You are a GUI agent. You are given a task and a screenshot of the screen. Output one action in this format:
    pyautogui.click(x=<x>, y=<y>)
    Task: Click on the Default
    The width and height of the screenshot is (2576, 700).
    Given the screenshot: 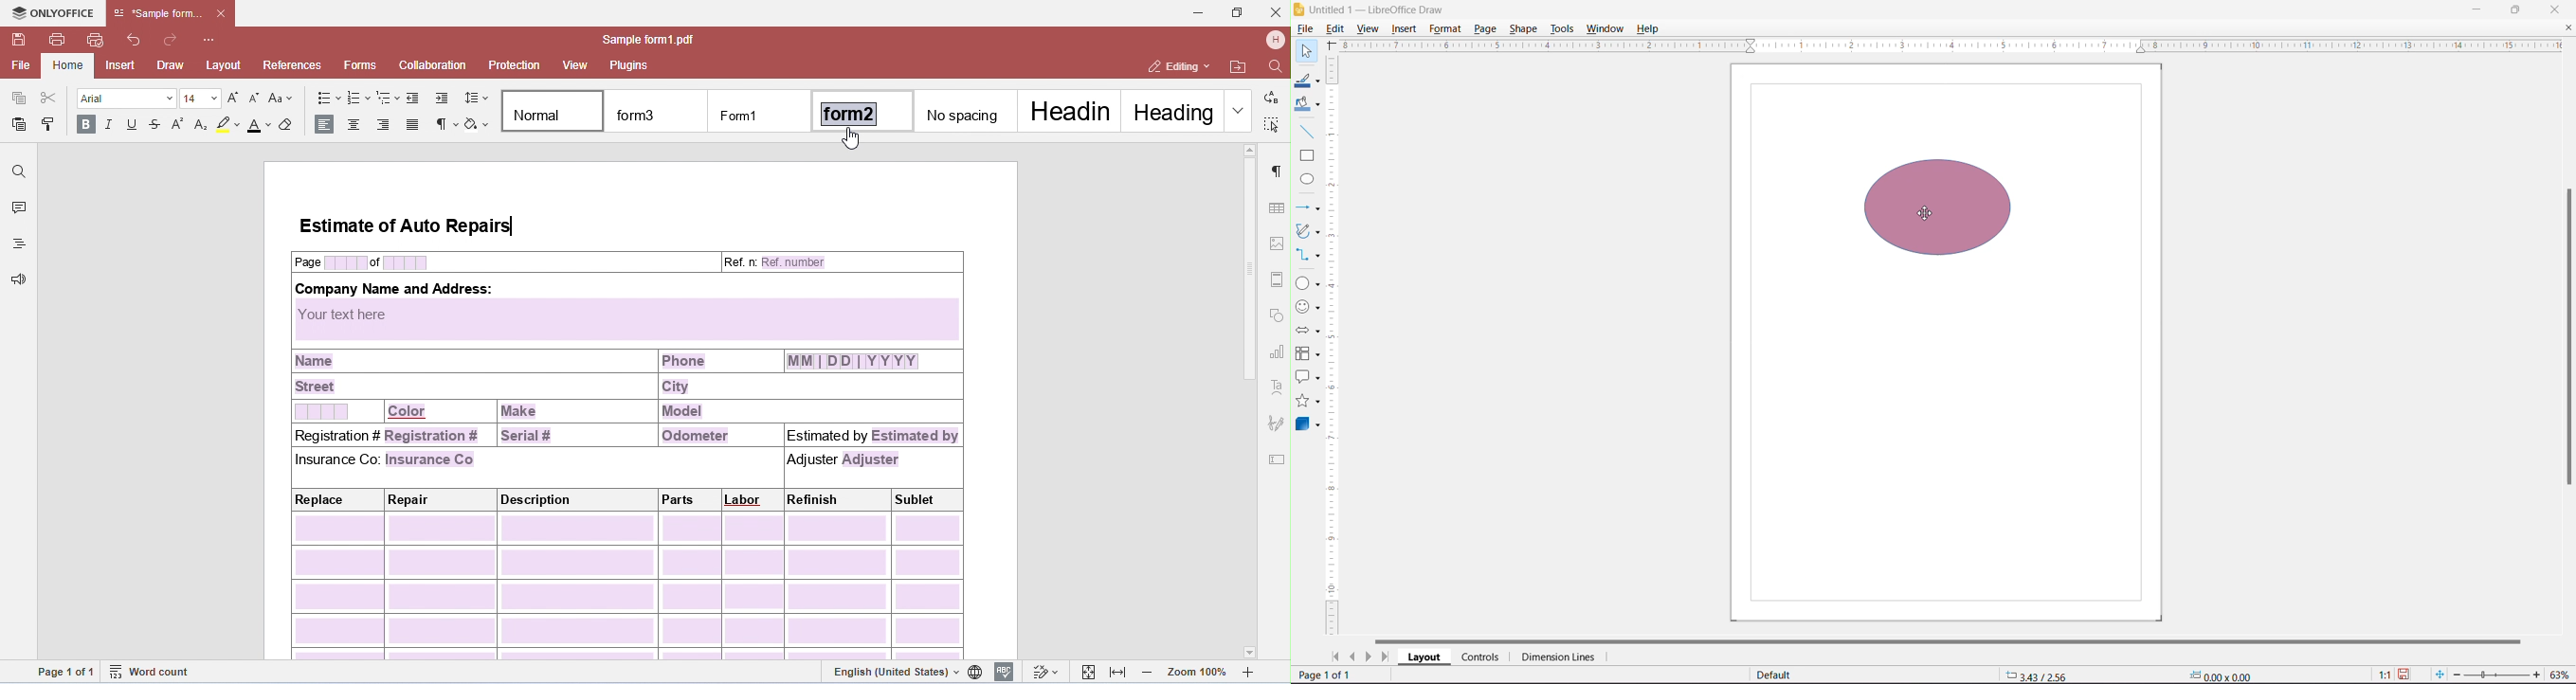 What is the action you would take?
    pyautogui.click(x=1776, y=675)
    